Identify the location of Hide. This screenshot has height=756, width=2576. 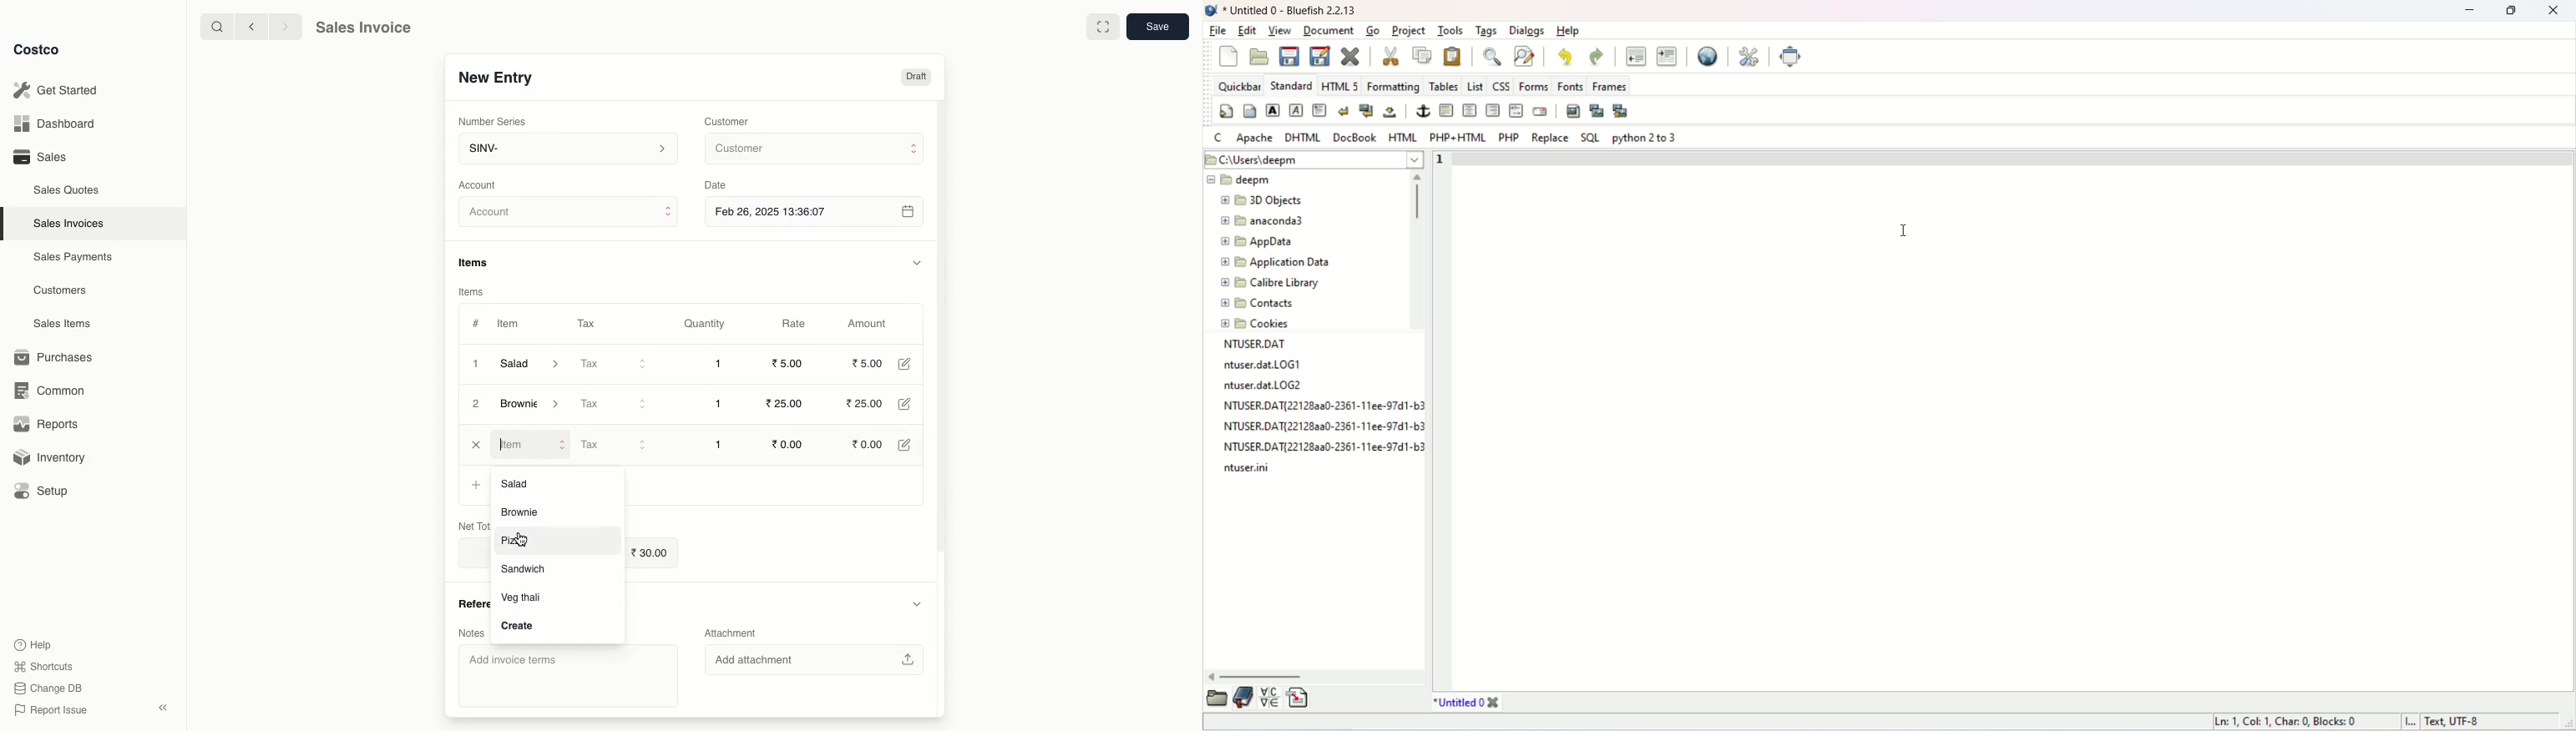
(916, 262).